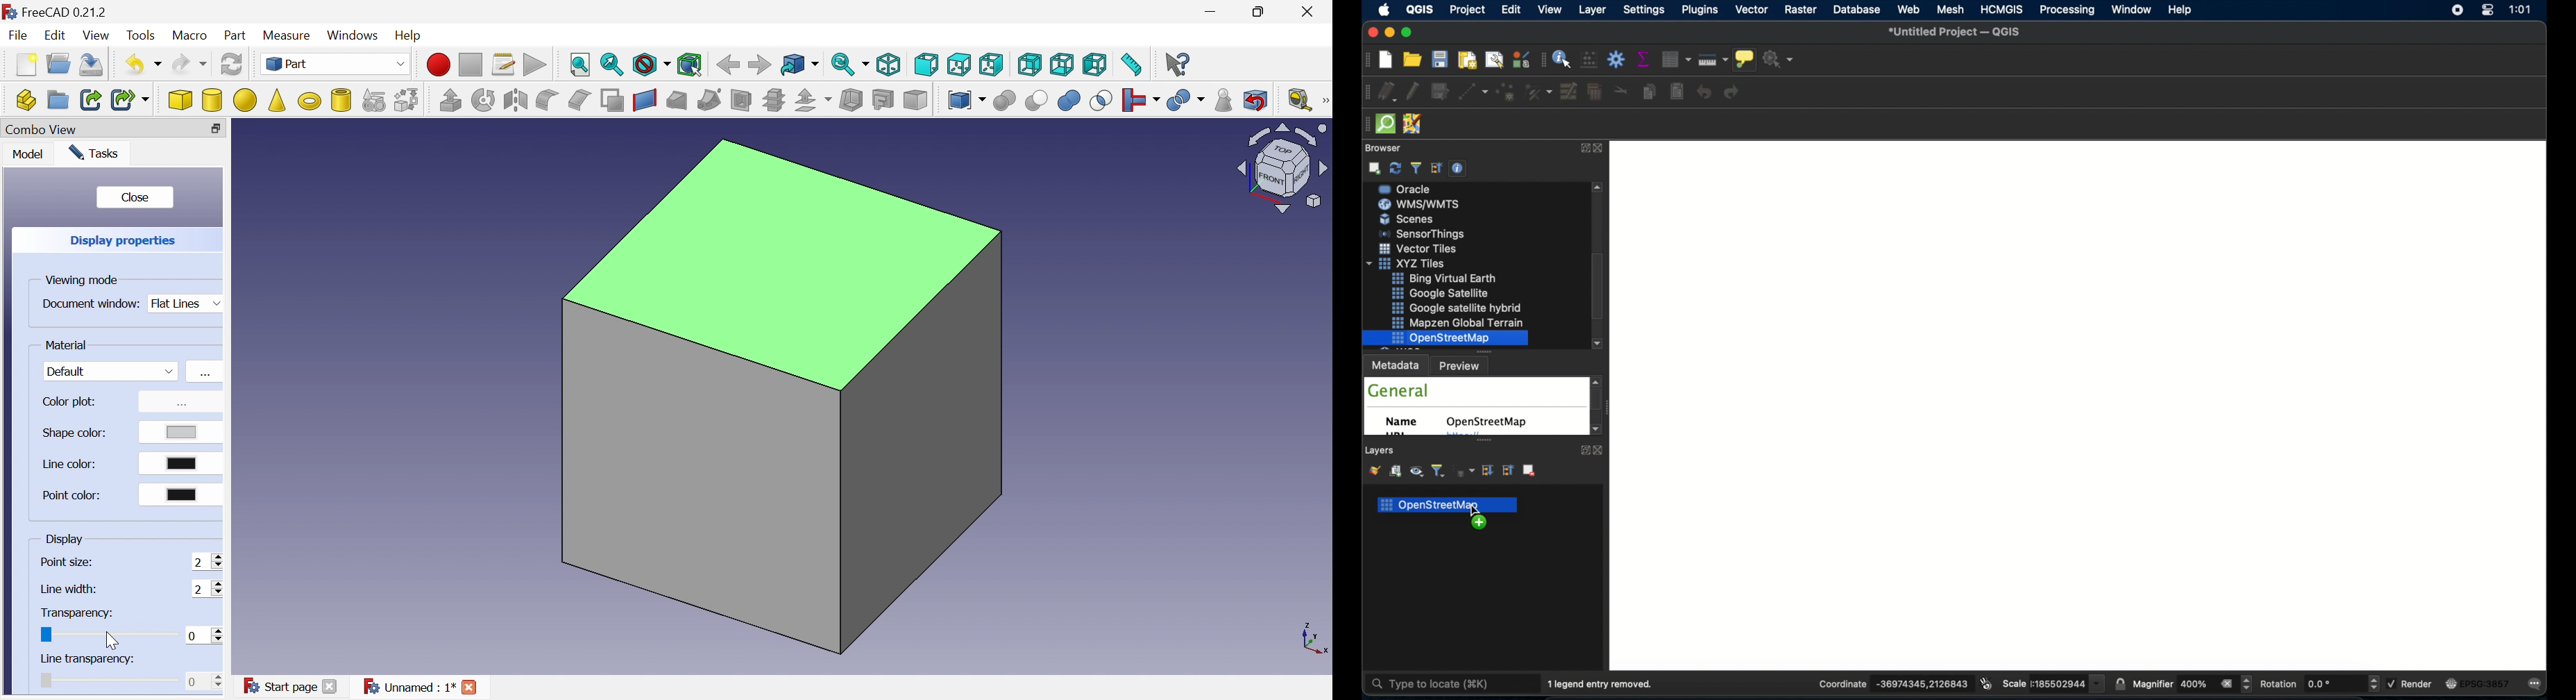 The height and width of the screenshot is (700, 2576). What do you see at coordinates (203, 374) in the screenshot?
I see `Material properties` at bounding box center [203, 374].